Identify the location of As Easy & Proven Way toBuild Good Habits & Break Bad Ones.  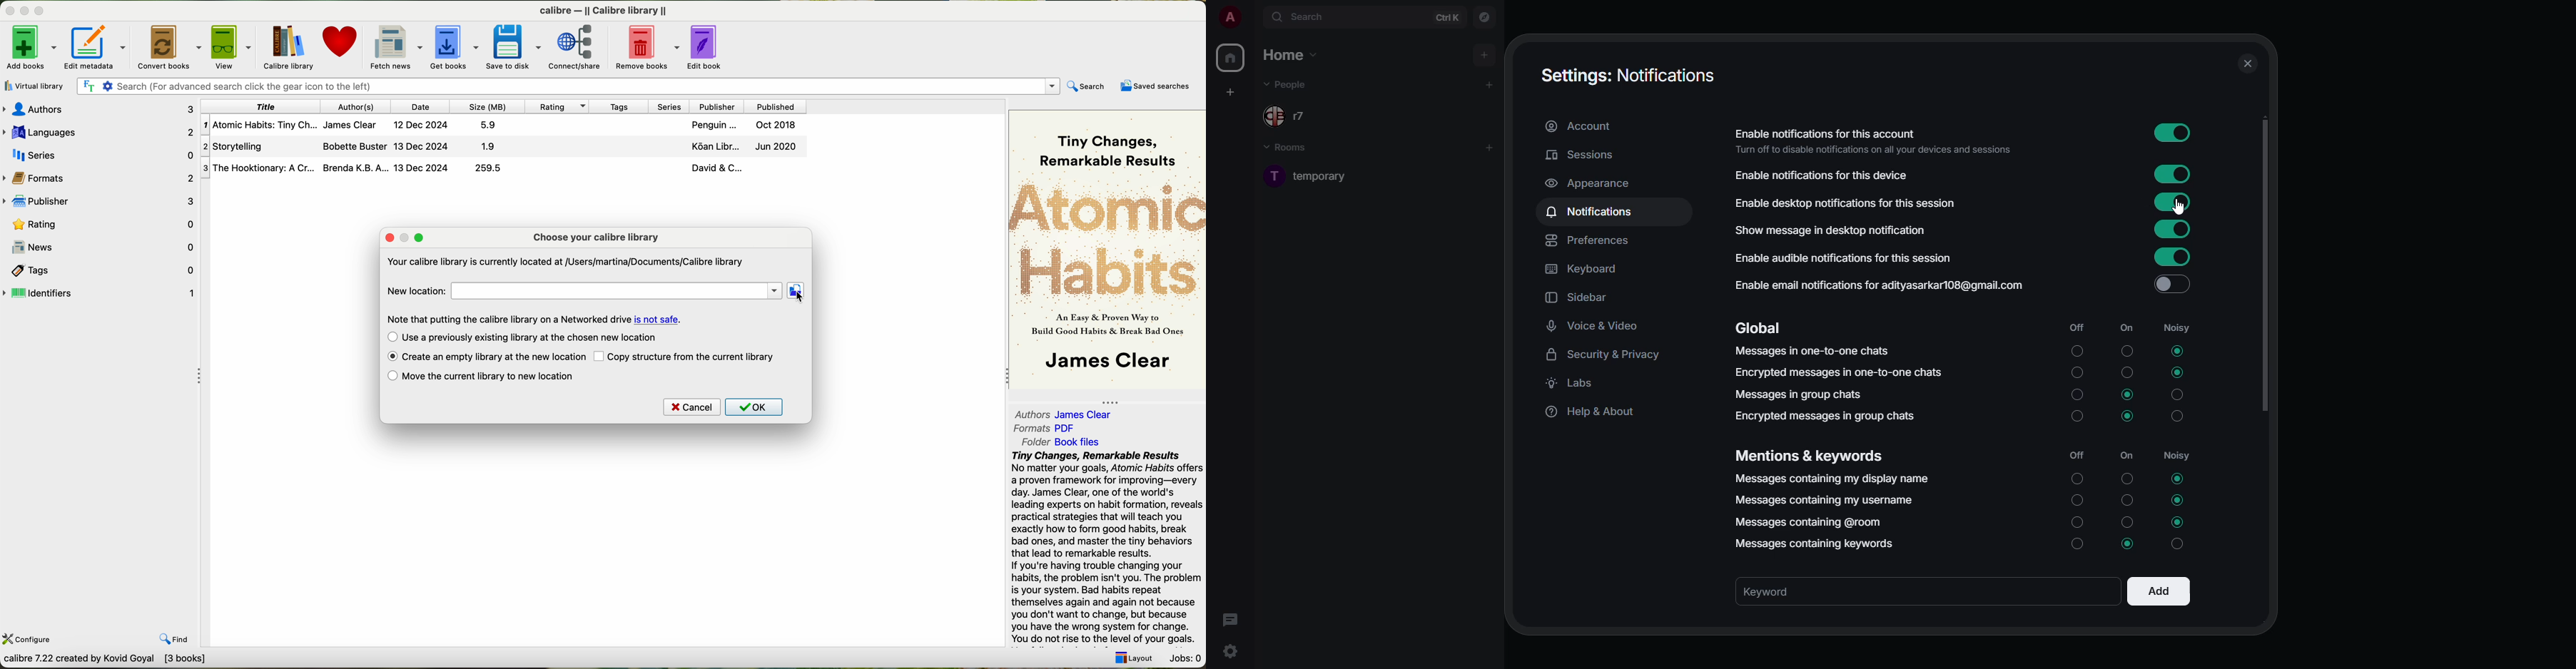
(1103, 326).